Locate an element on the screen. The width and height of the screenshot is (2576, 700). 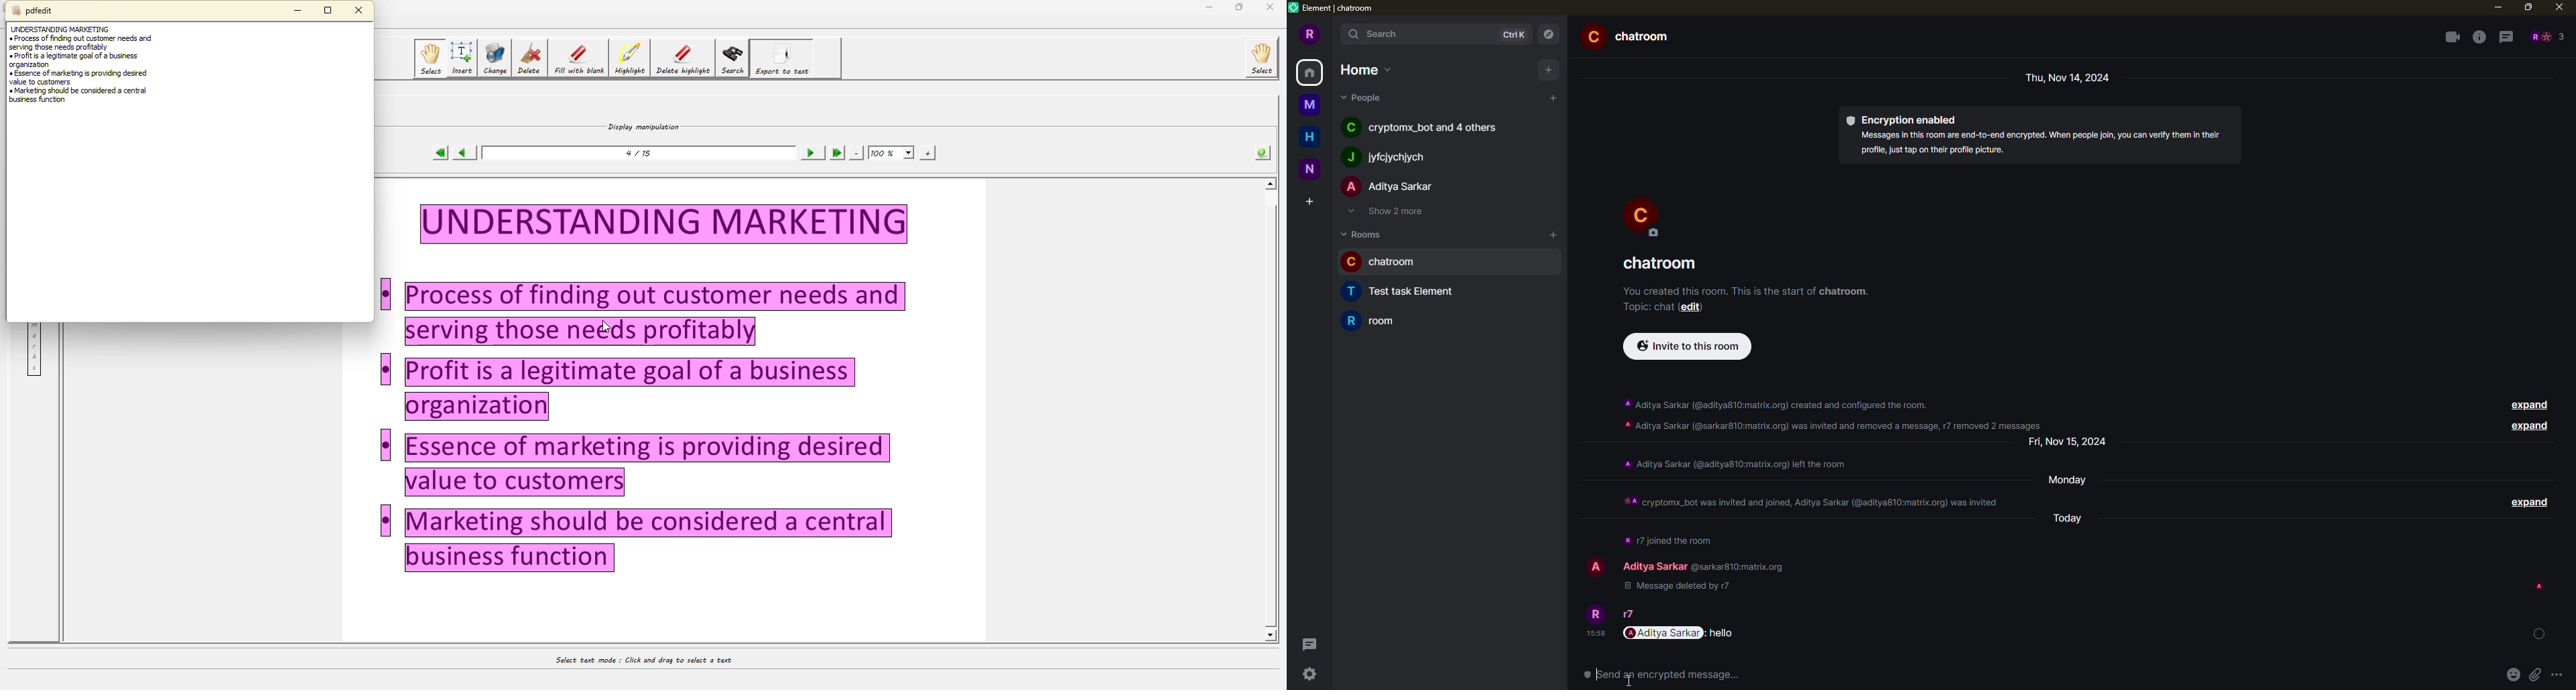
message mentioned is located at coordinates (1682, 632).